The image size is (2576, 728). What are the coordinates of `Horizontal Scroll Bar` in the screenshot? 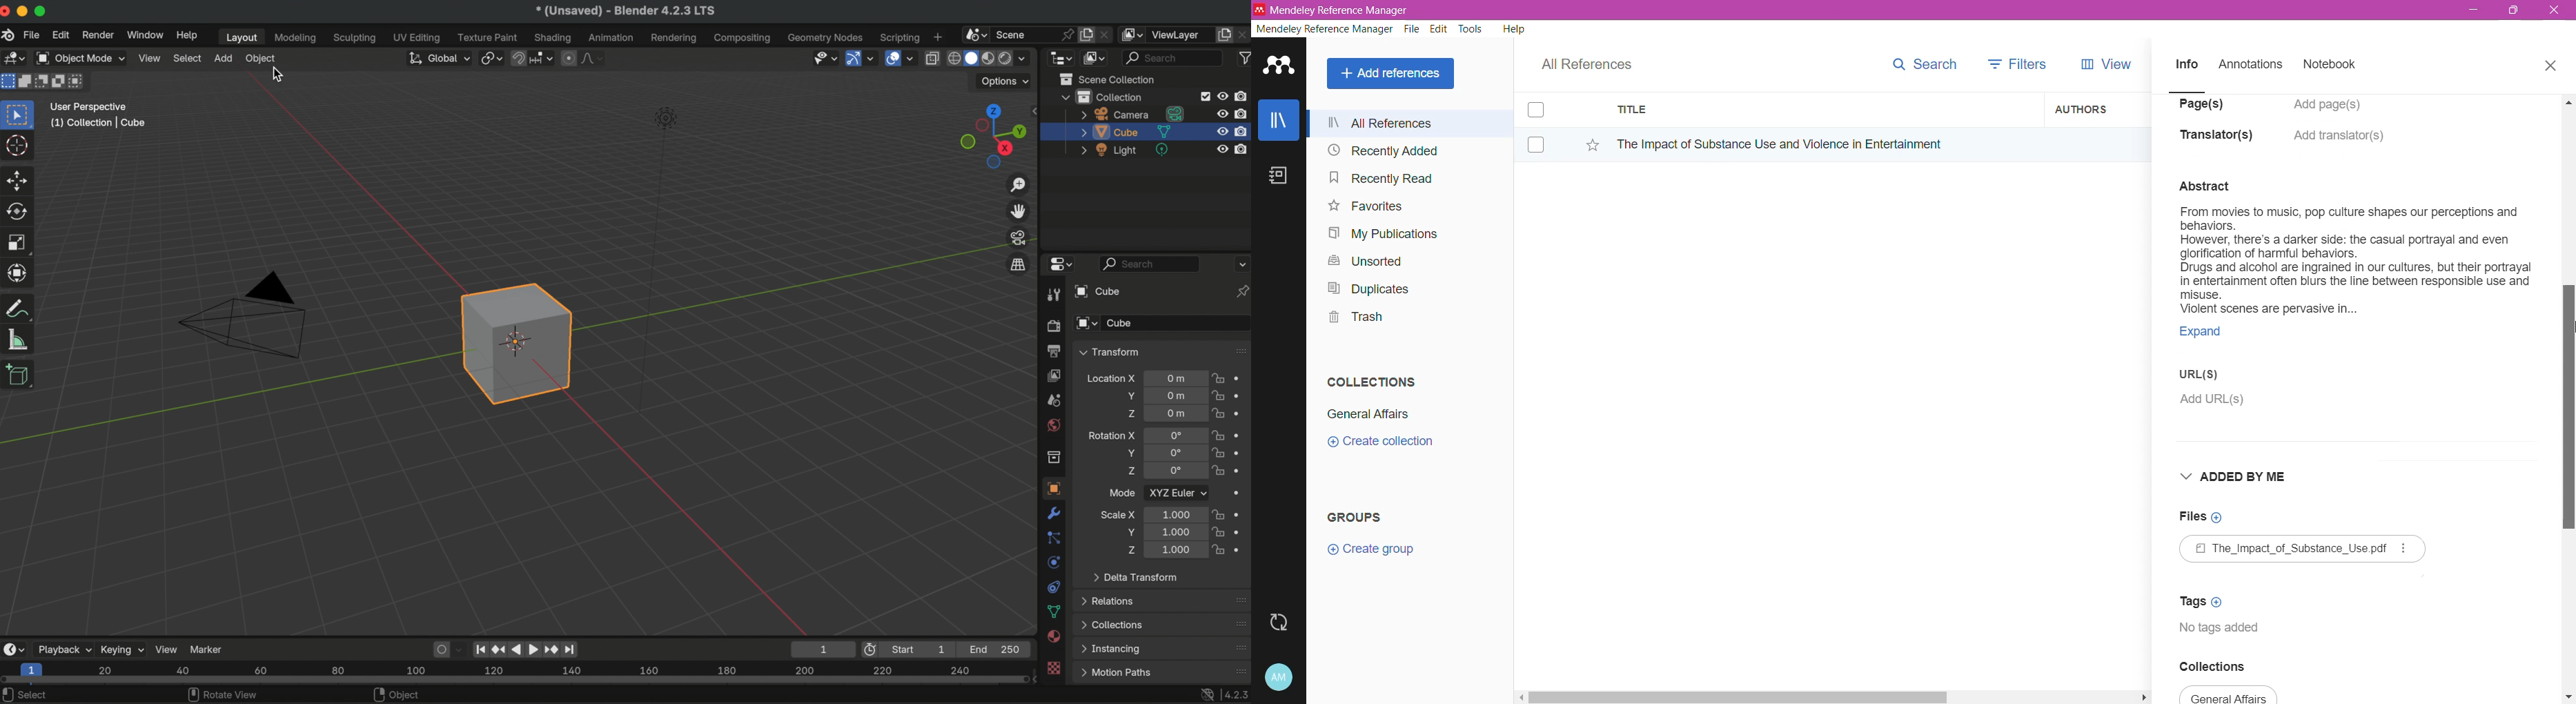 It's located at (1831, 696).